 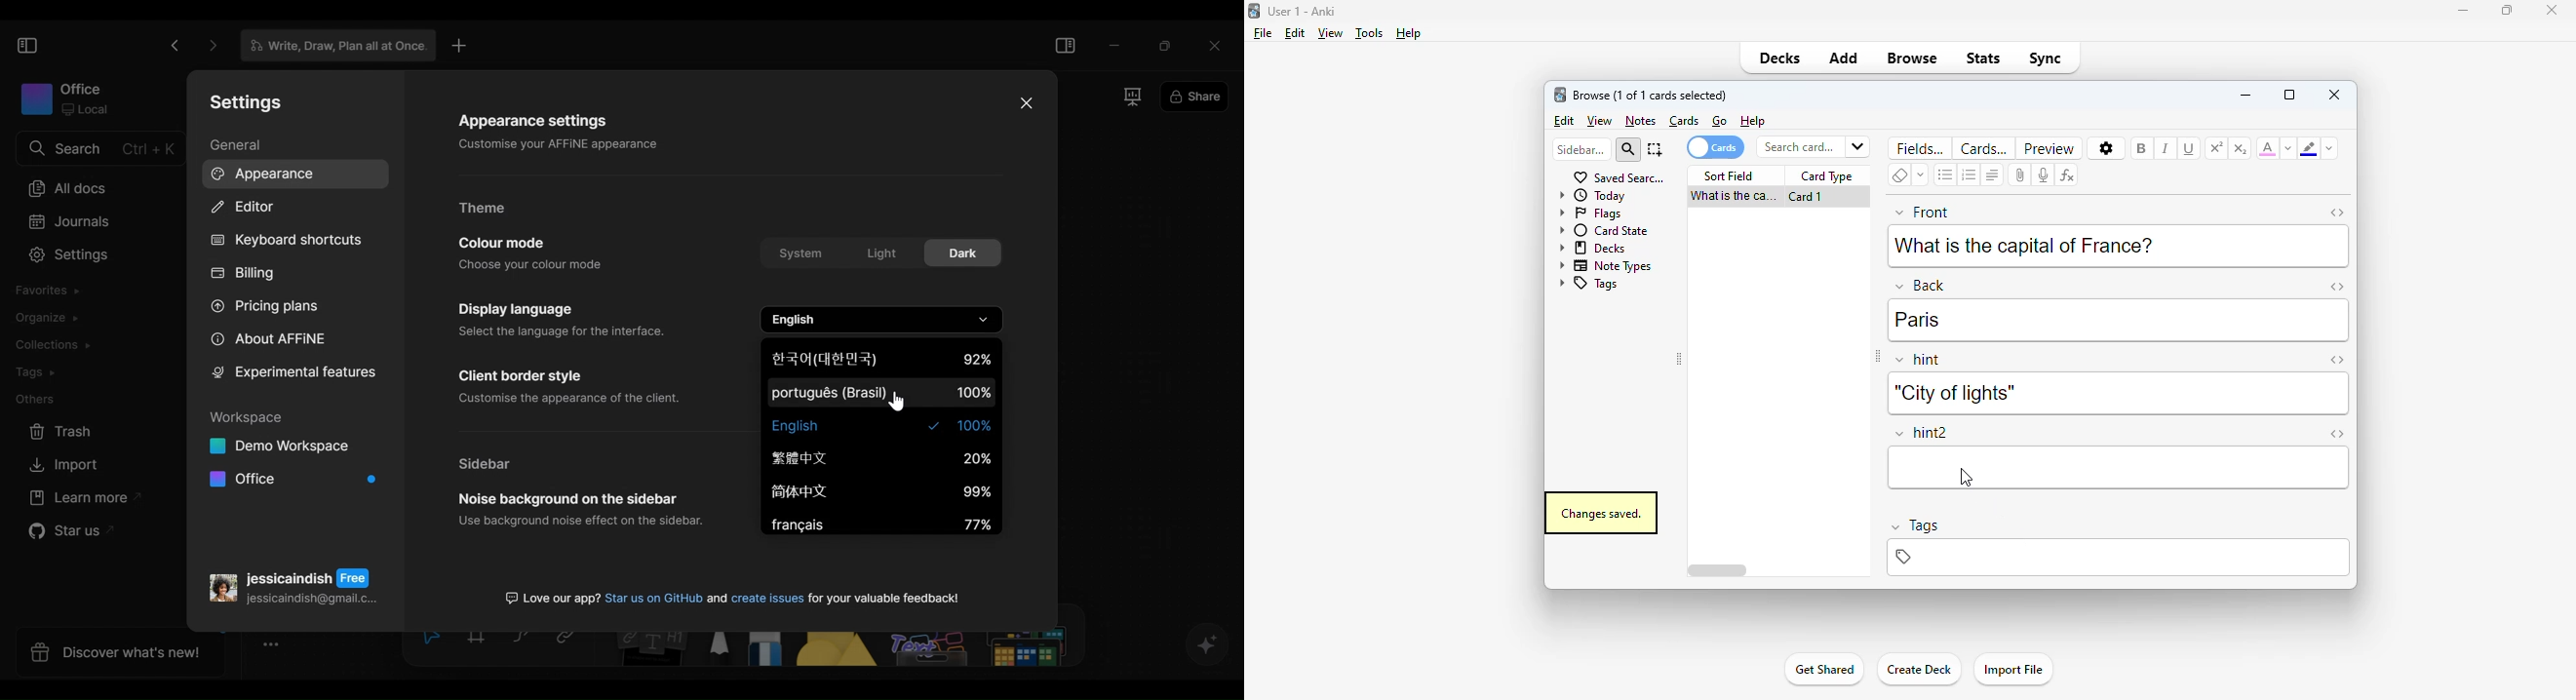 What do you see at coordinates (1565, 121) in the screenshot?
I see `edit` at bounding box center [1565, 121].